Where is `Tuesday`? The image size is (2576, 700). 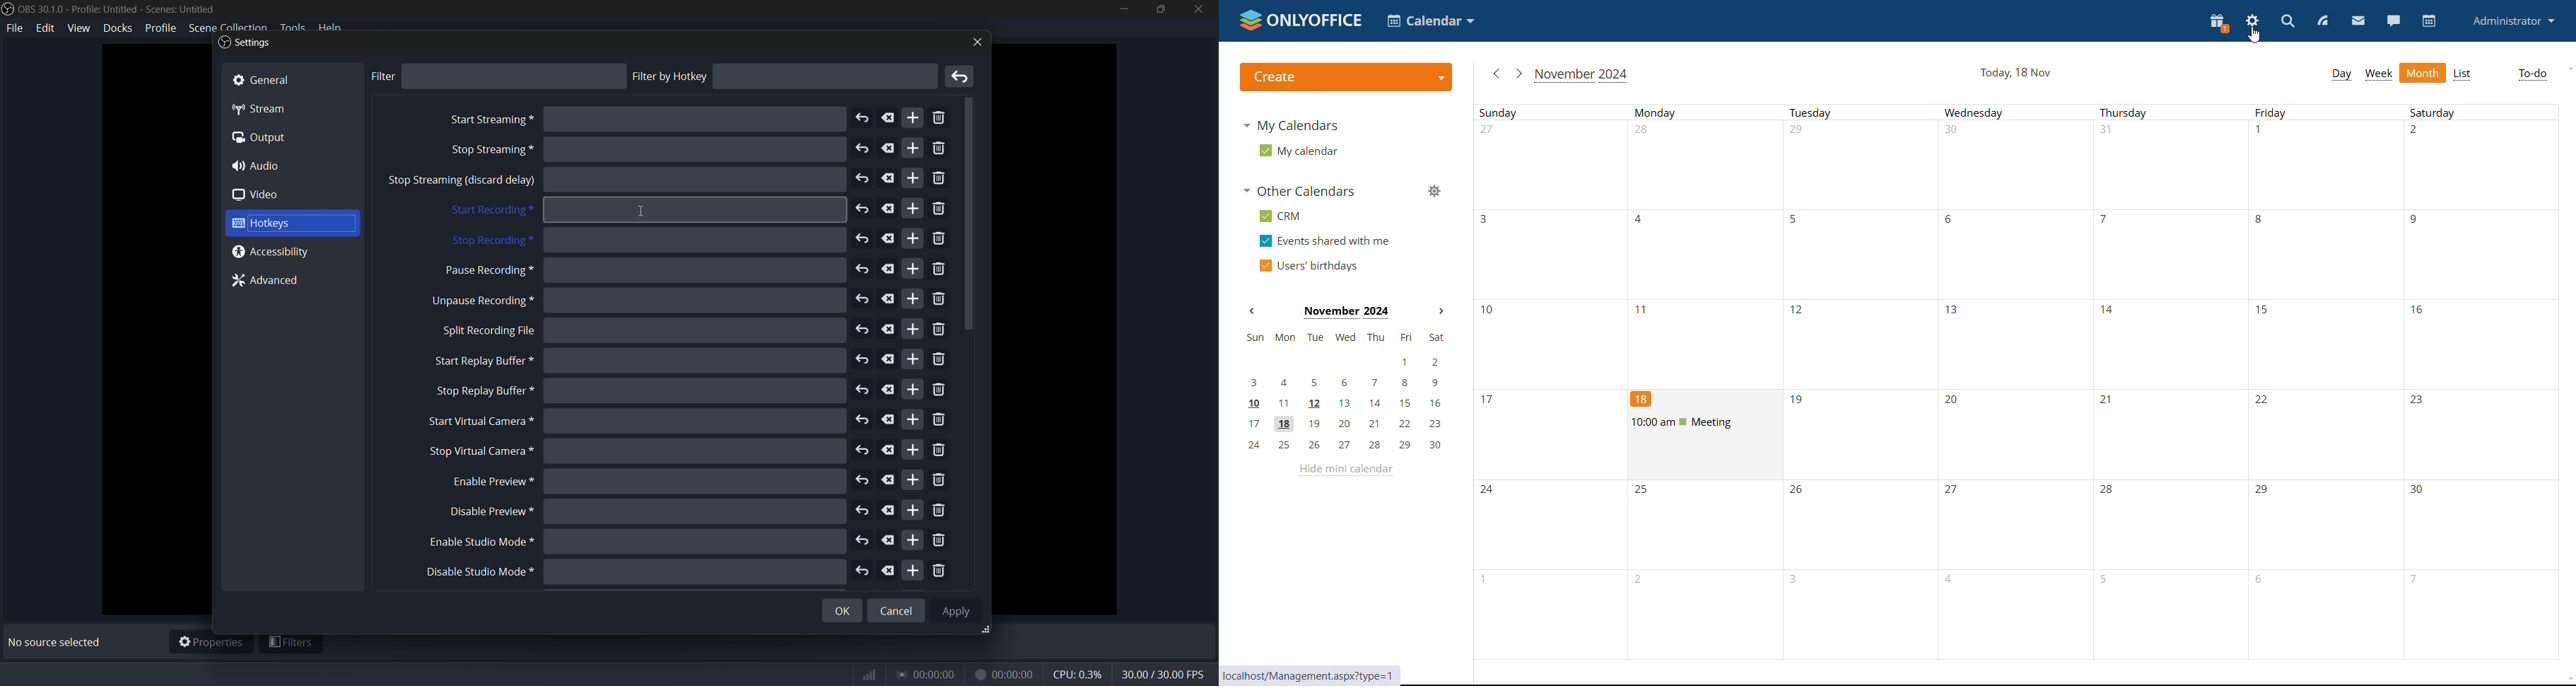
Tuesday is located at coordinates (1861, 382).